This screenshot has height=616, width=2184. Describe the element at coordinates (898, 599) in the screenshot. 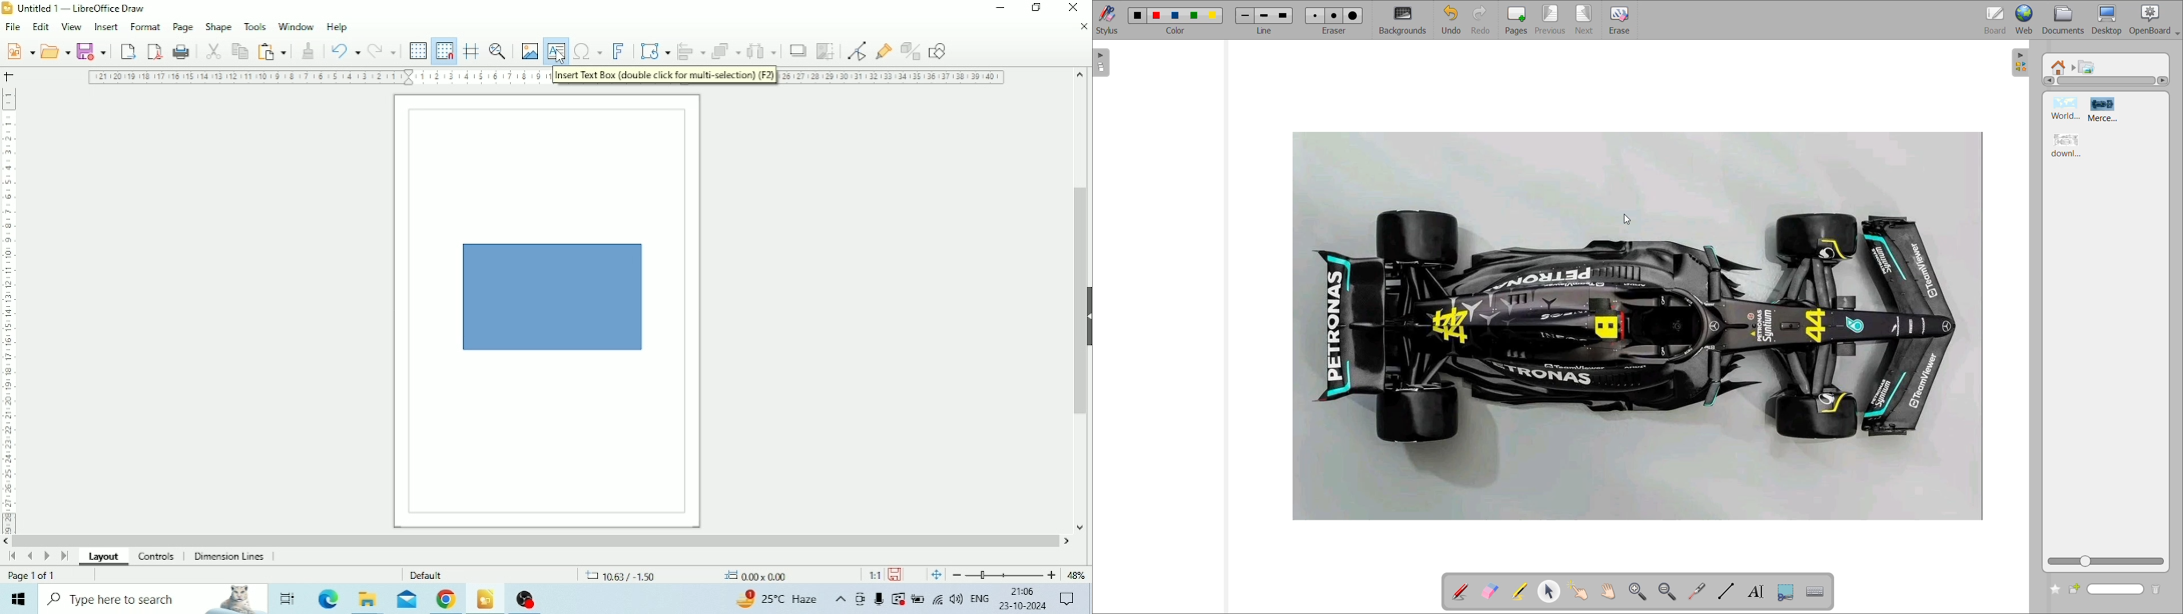

I see `Warning` at that location.